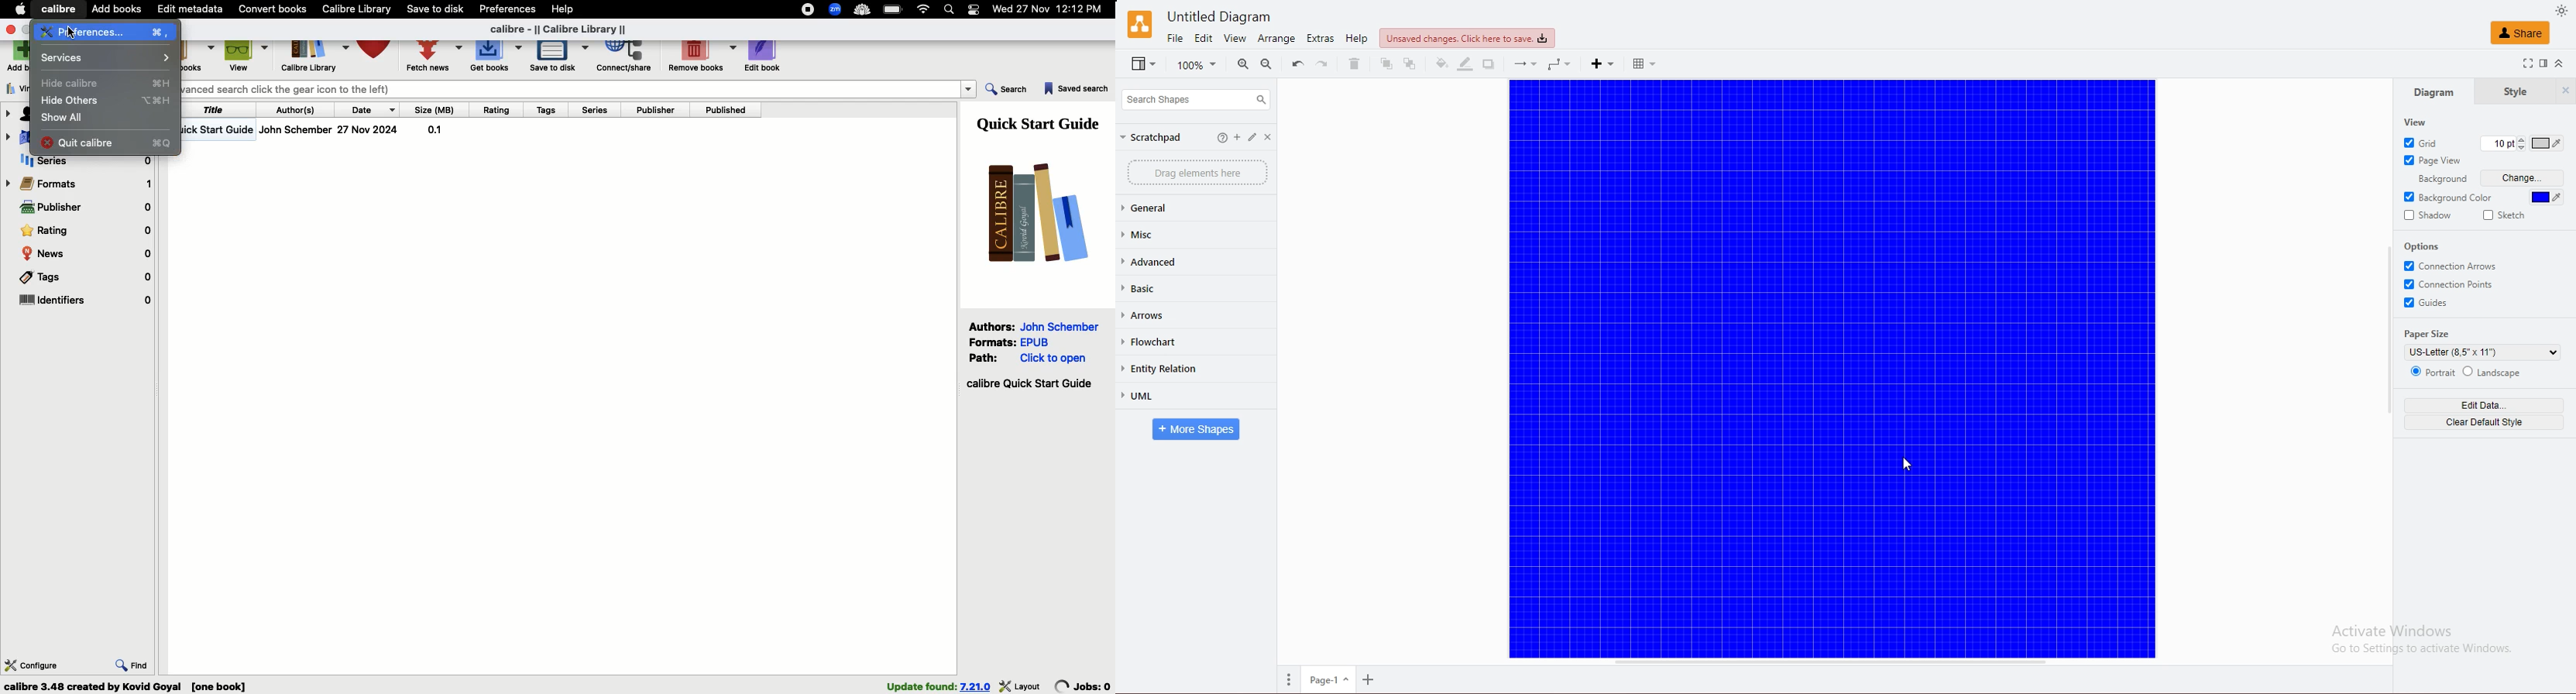  What do you see at coordinates (1174, 289) in the screenshot?
I see `basic` at bounding box center [1174, 289].